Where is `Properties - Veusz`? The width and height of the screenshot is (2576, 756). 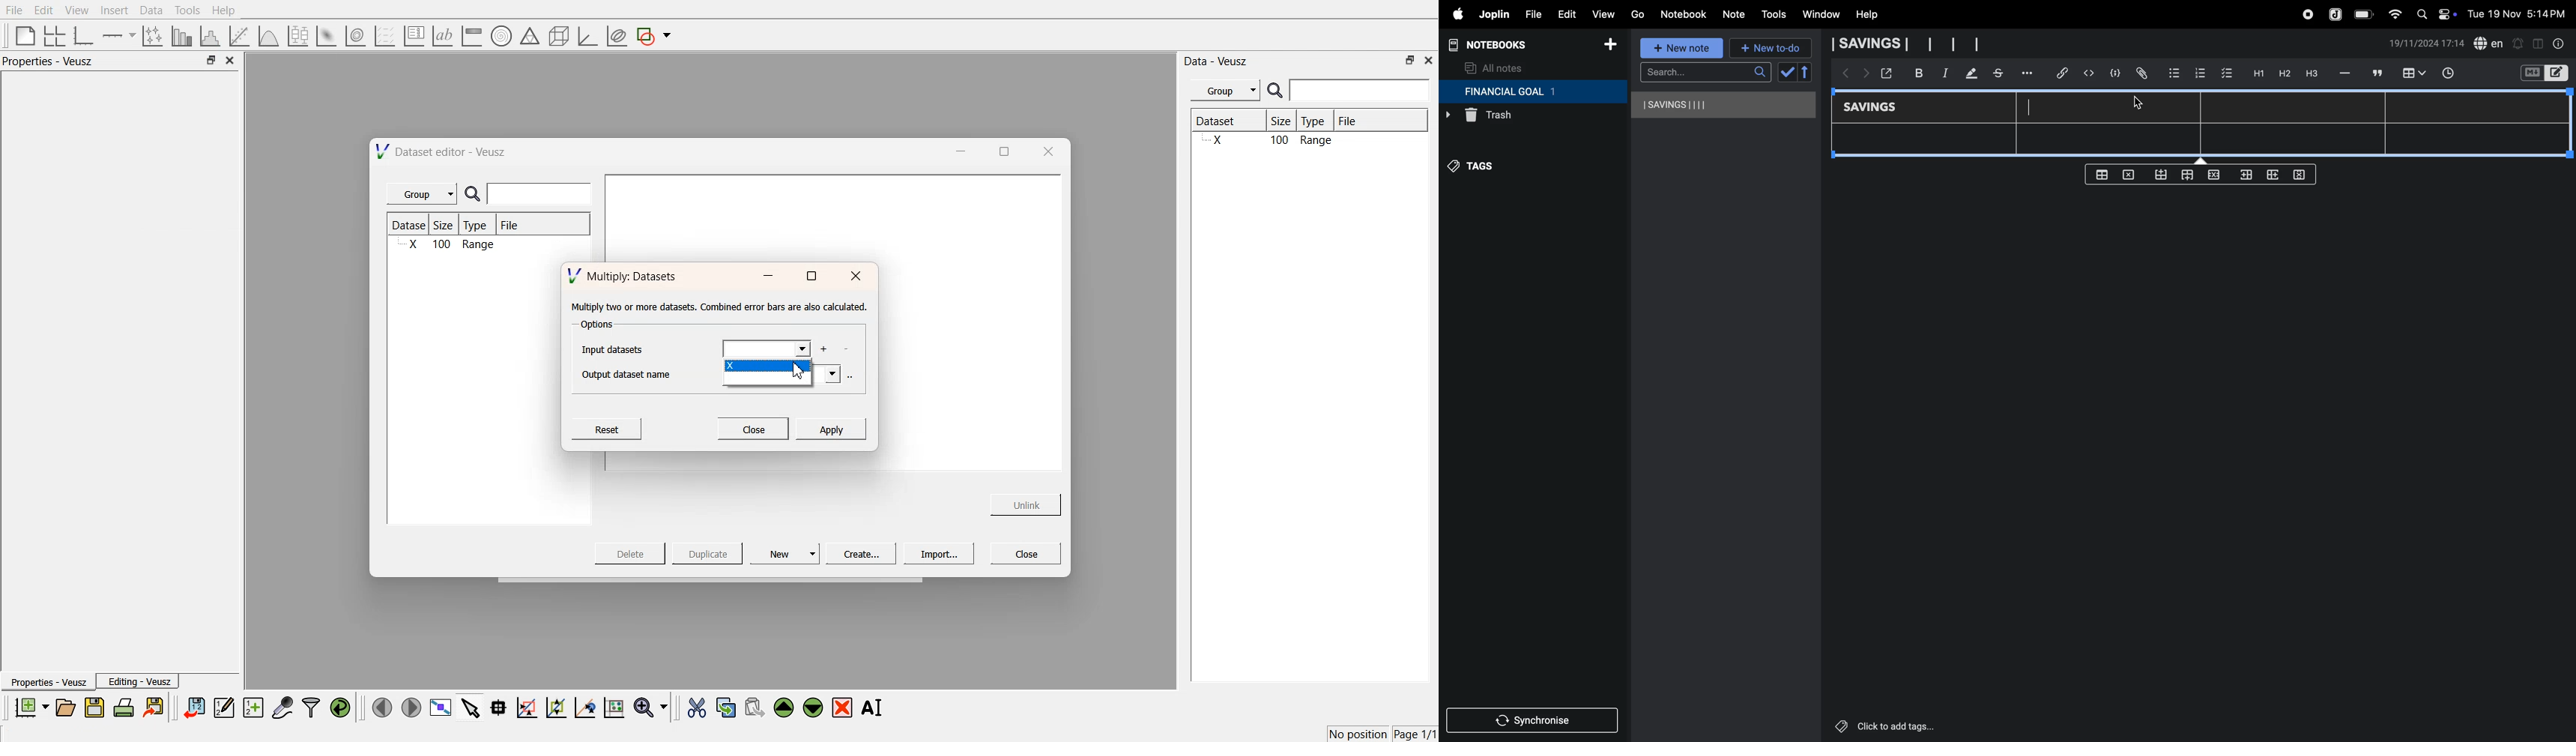
Properties - Veusz is located at coordinates (52, 61).